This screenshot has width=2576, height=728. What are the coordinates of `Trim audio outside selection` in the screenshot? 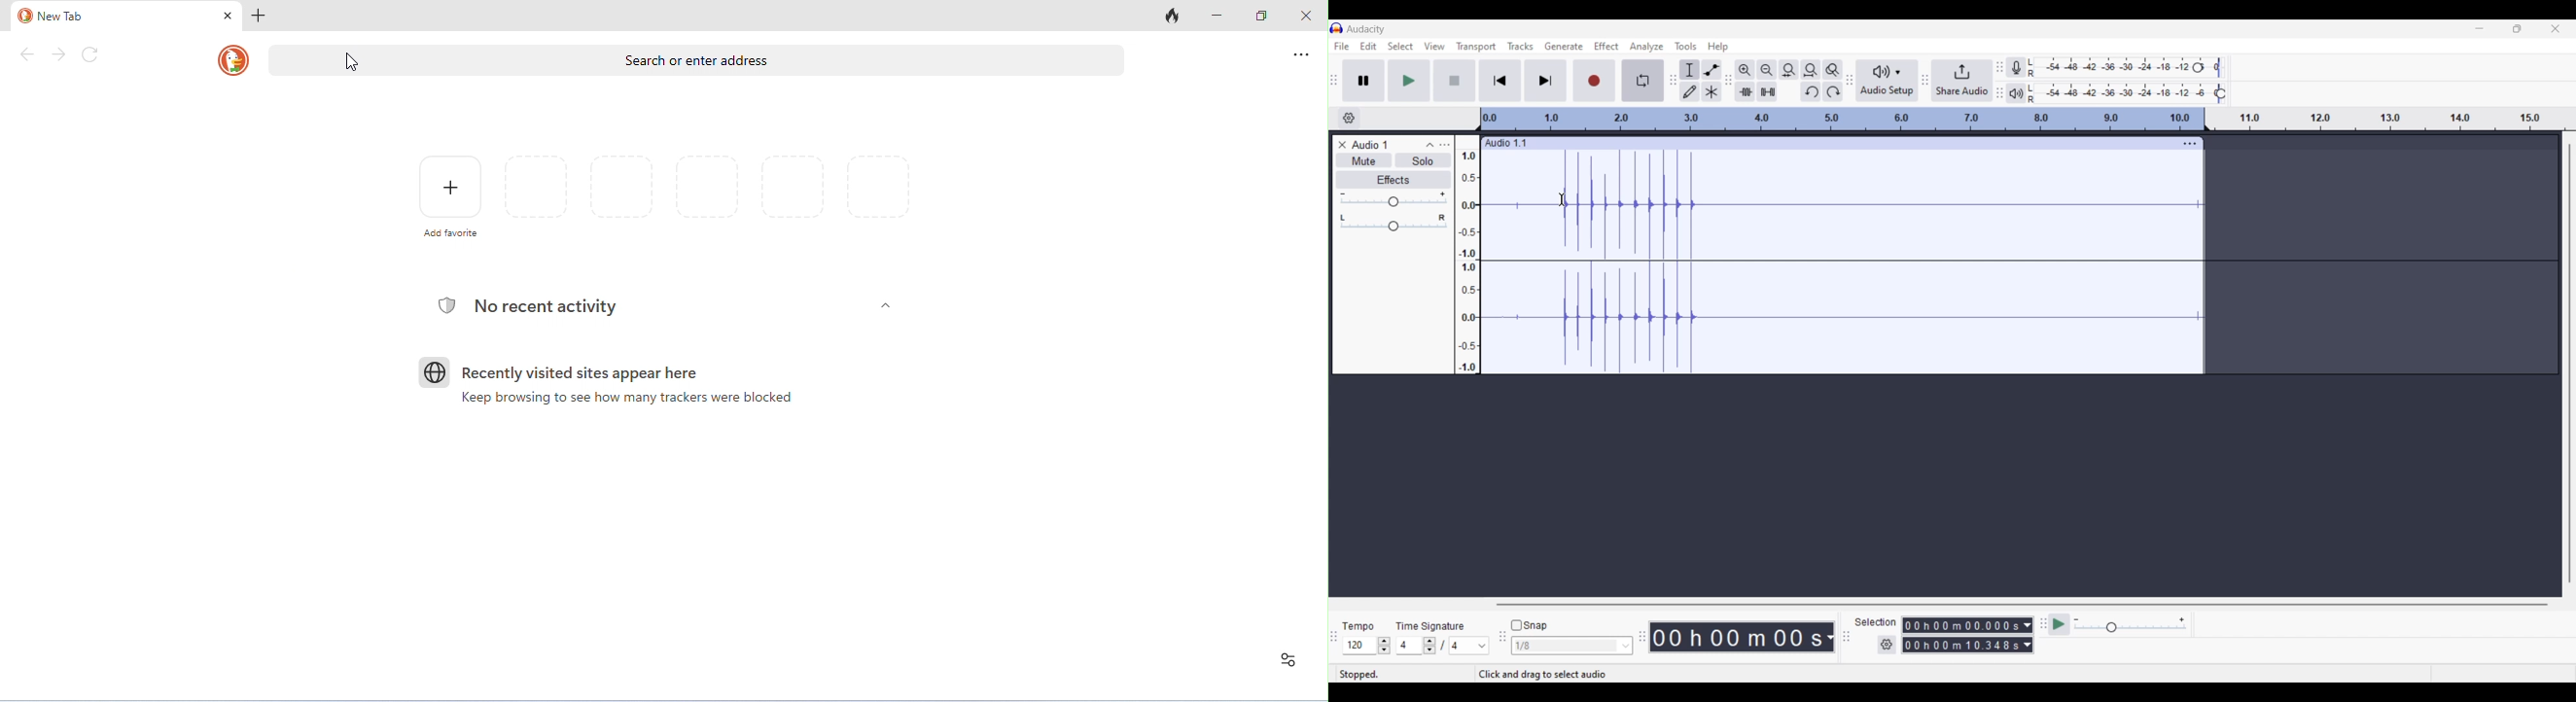 It's located at (1745, 92).